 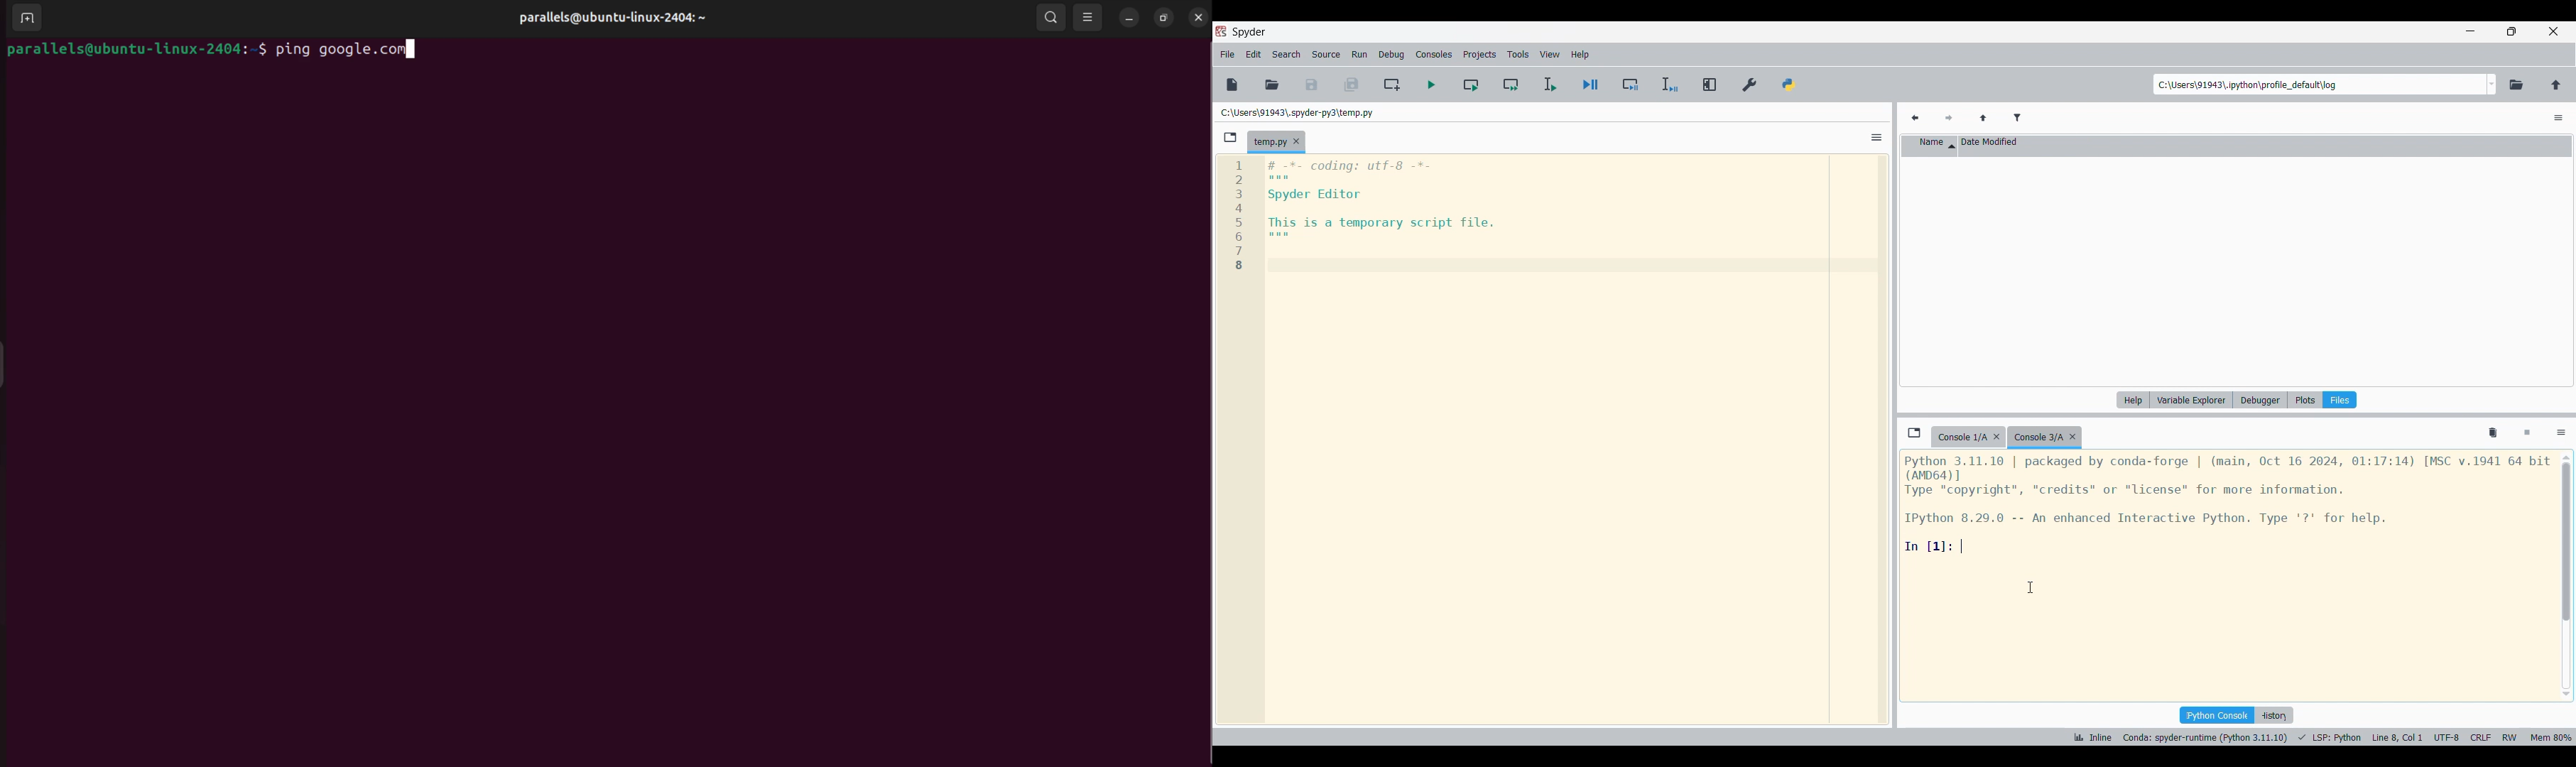 What do you see at coordinates (2556, 85) in the screenshot?
I see `Change to parent directory` at bounding box center [2556, 85].